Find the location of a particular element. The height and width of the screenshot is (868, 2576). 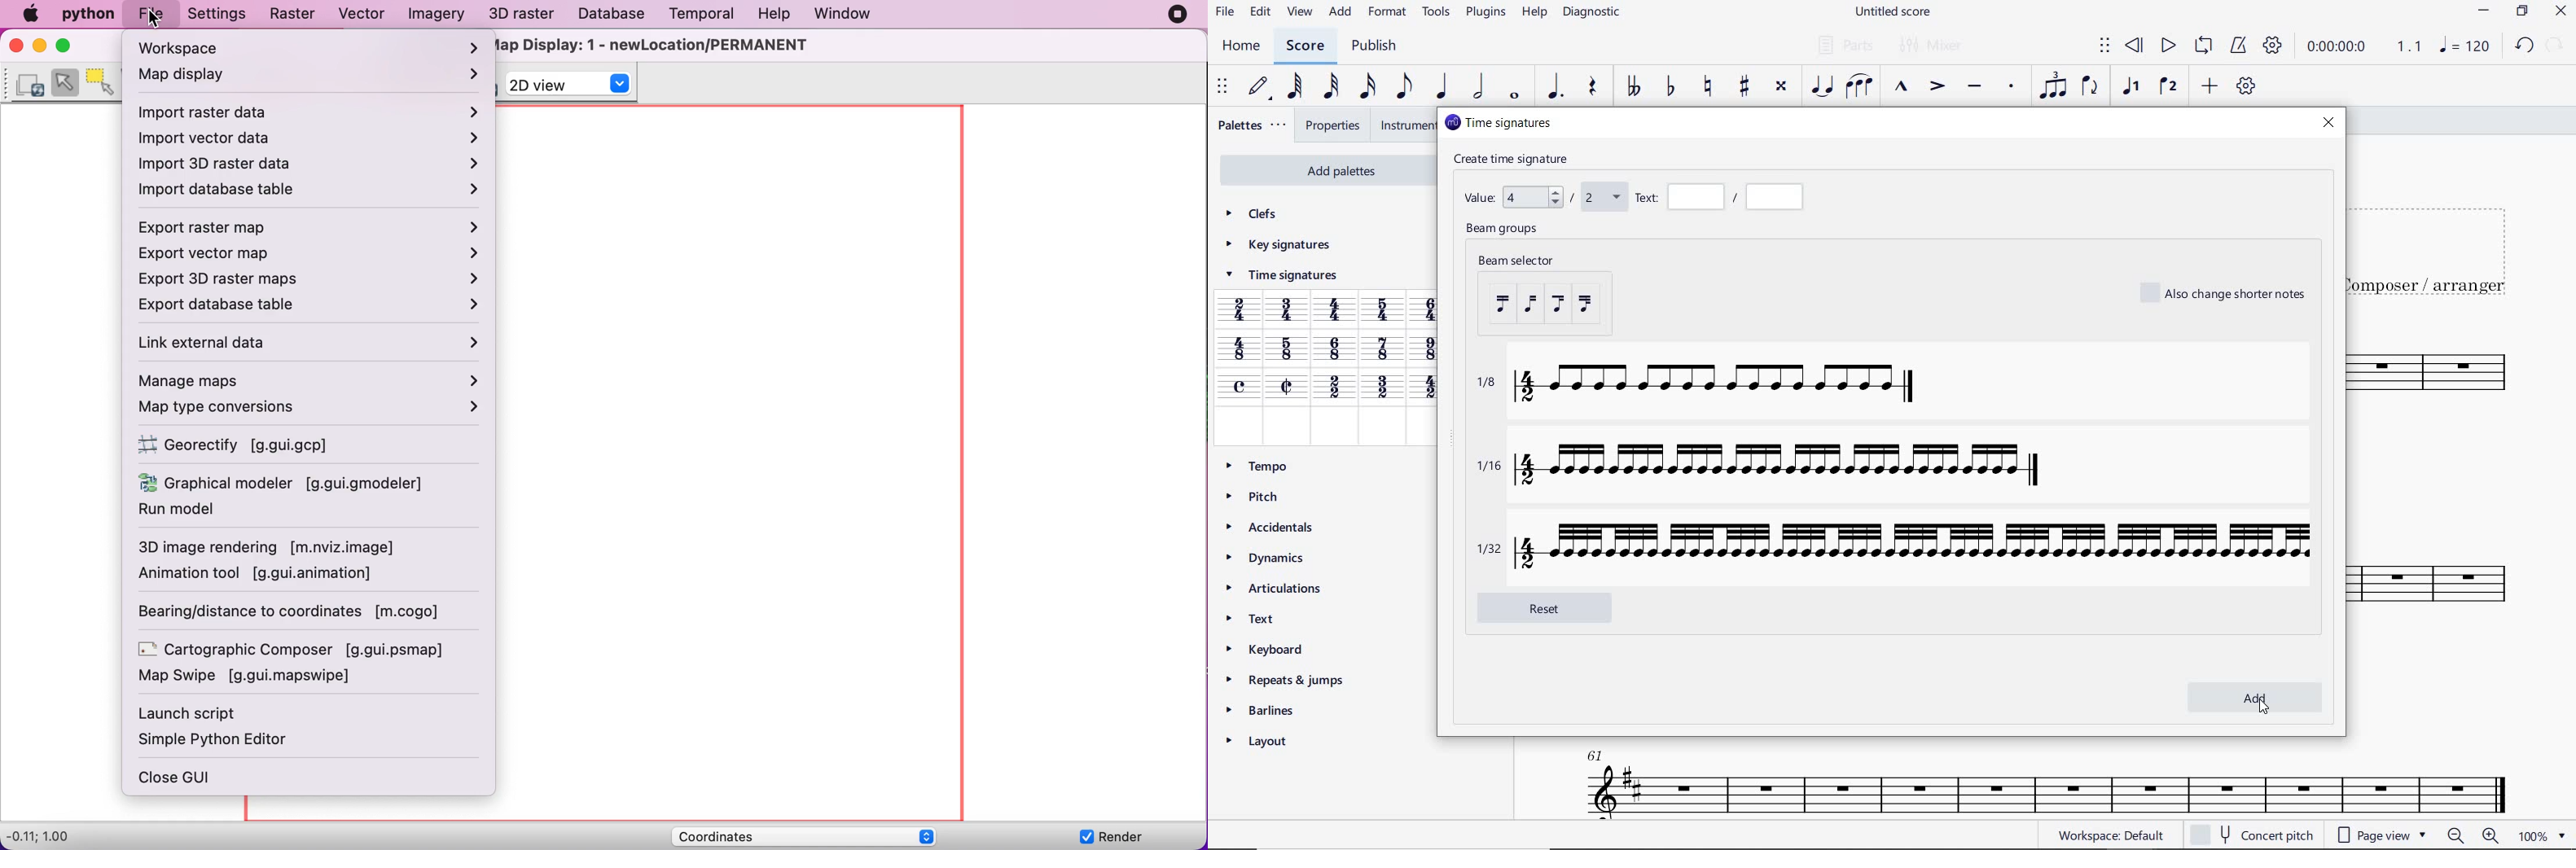

PLUGINS is located at coordinates (1483, 14).